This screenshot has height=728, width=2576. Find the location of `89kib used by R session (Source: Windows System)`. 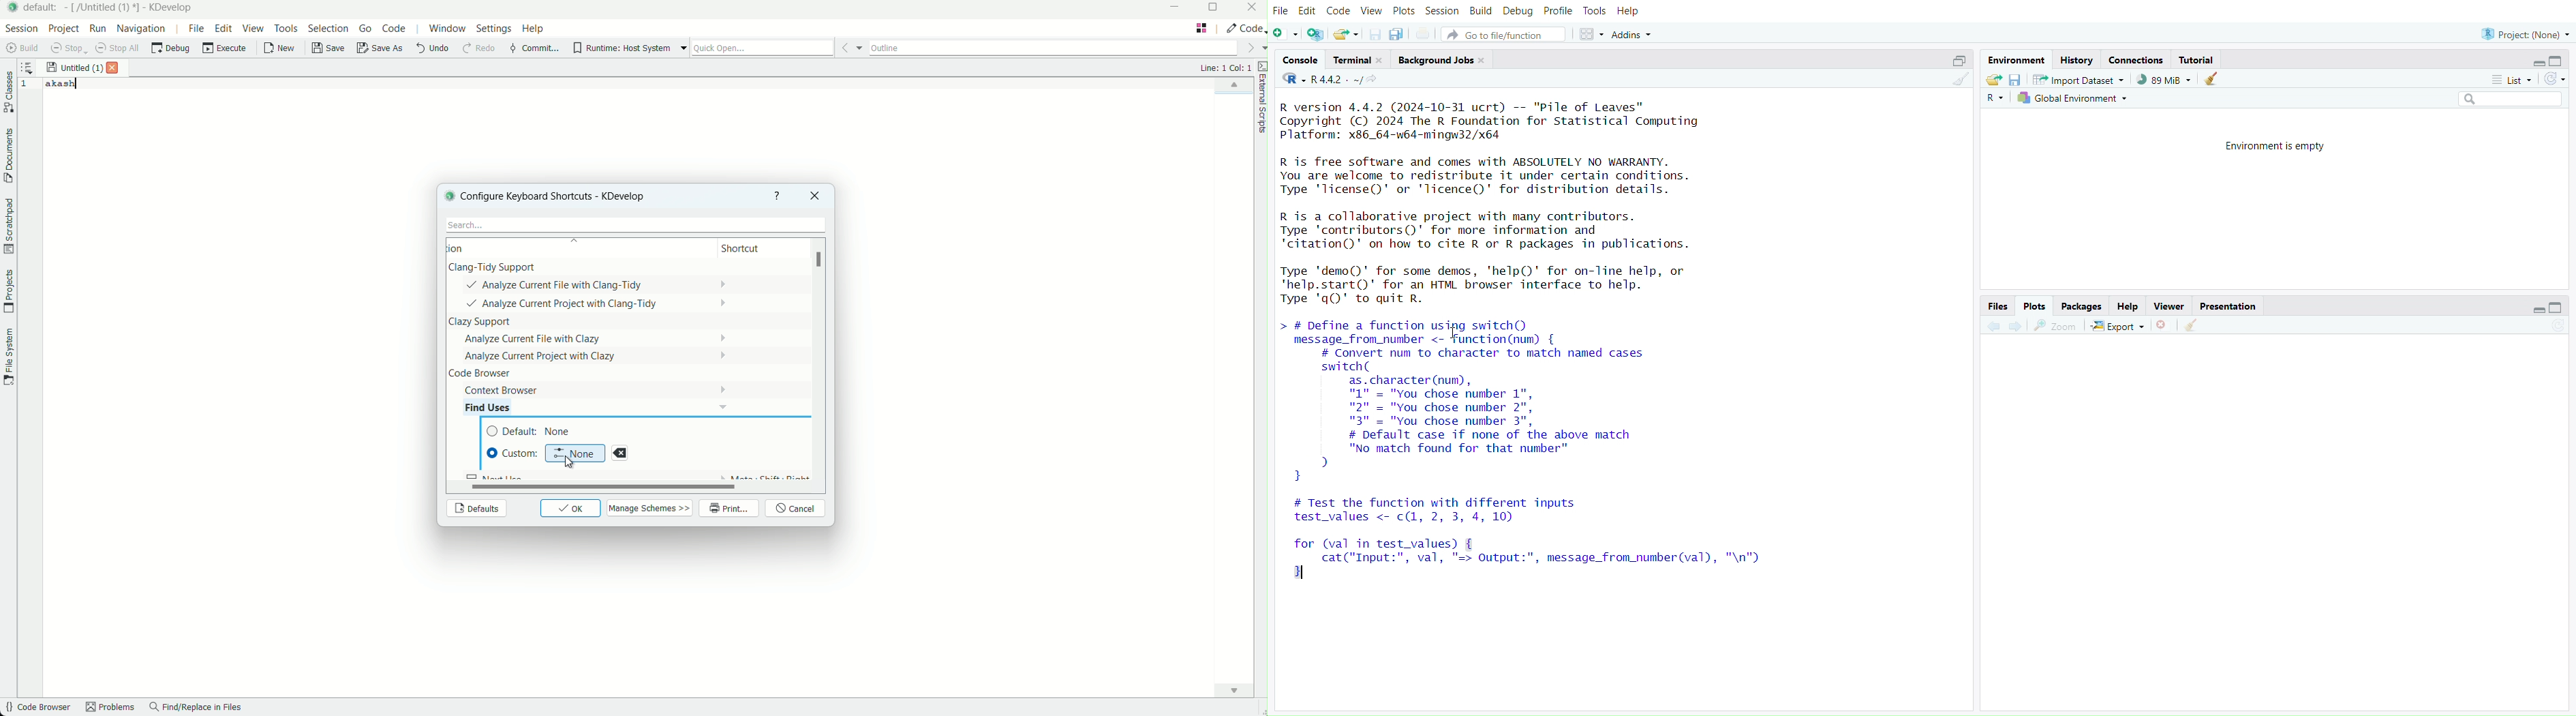

89kib used by R session (Source: Windows System) is located at coordinates (2163, 80).